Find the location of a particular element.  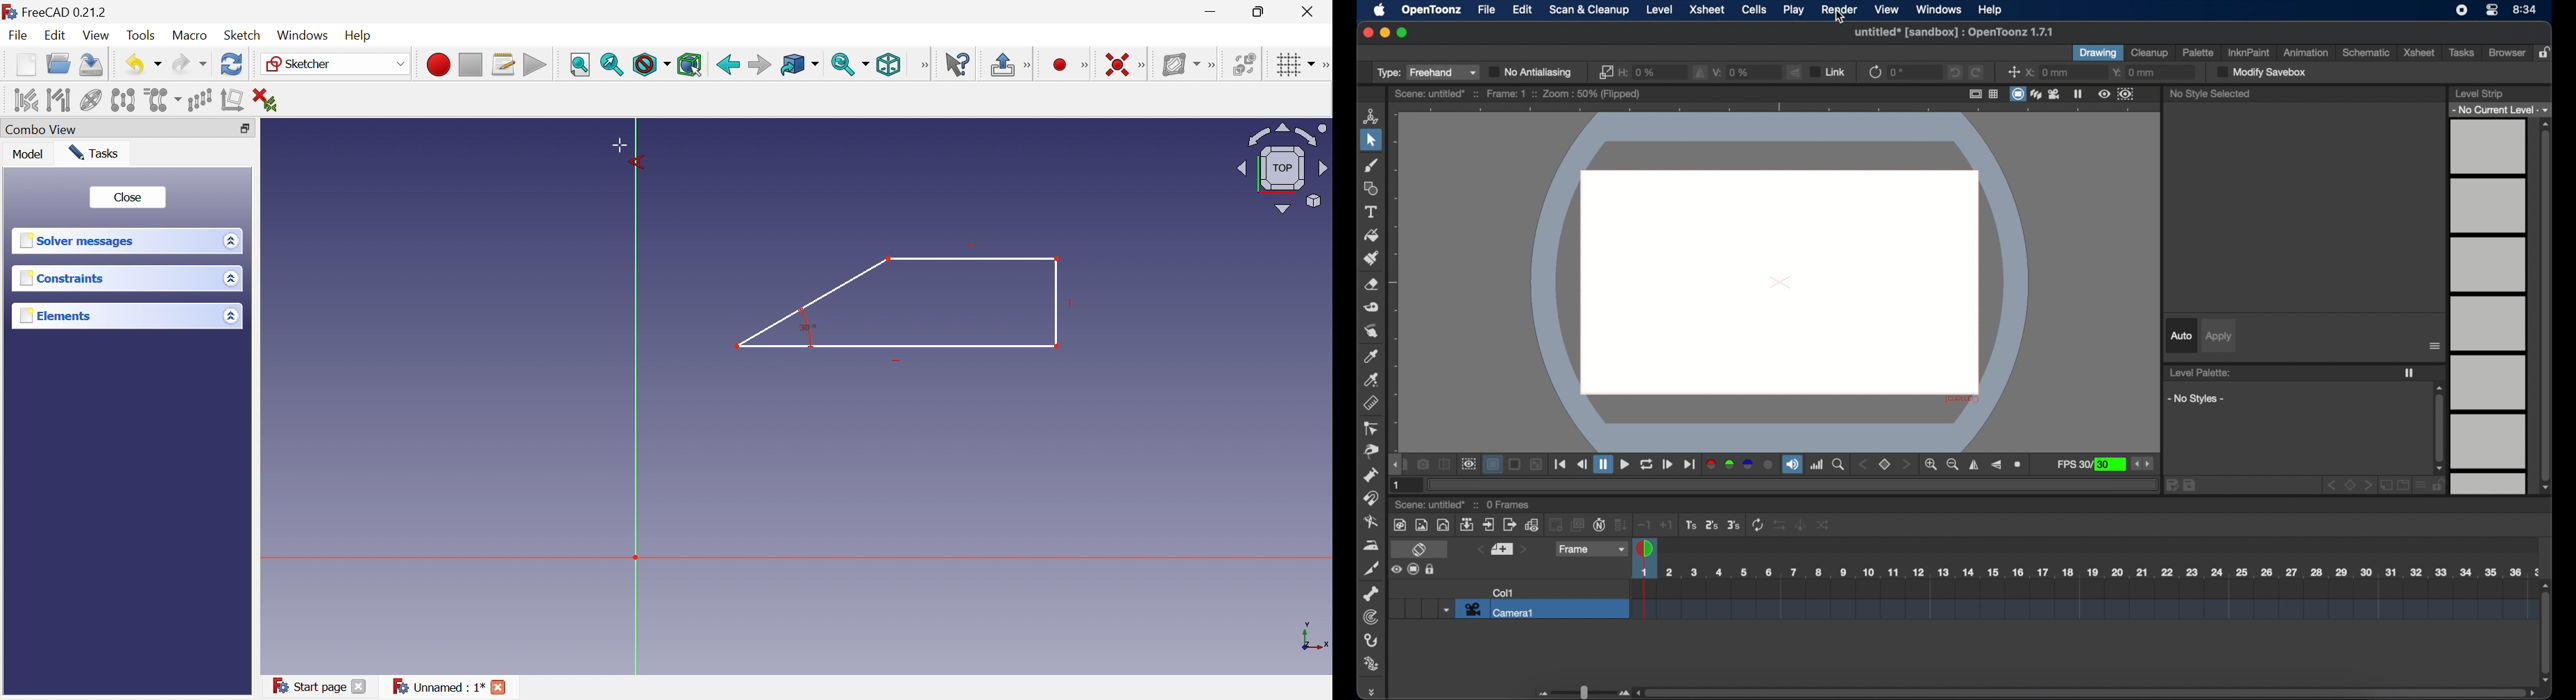

Show virtual space is located at coordinates (1244, 63).